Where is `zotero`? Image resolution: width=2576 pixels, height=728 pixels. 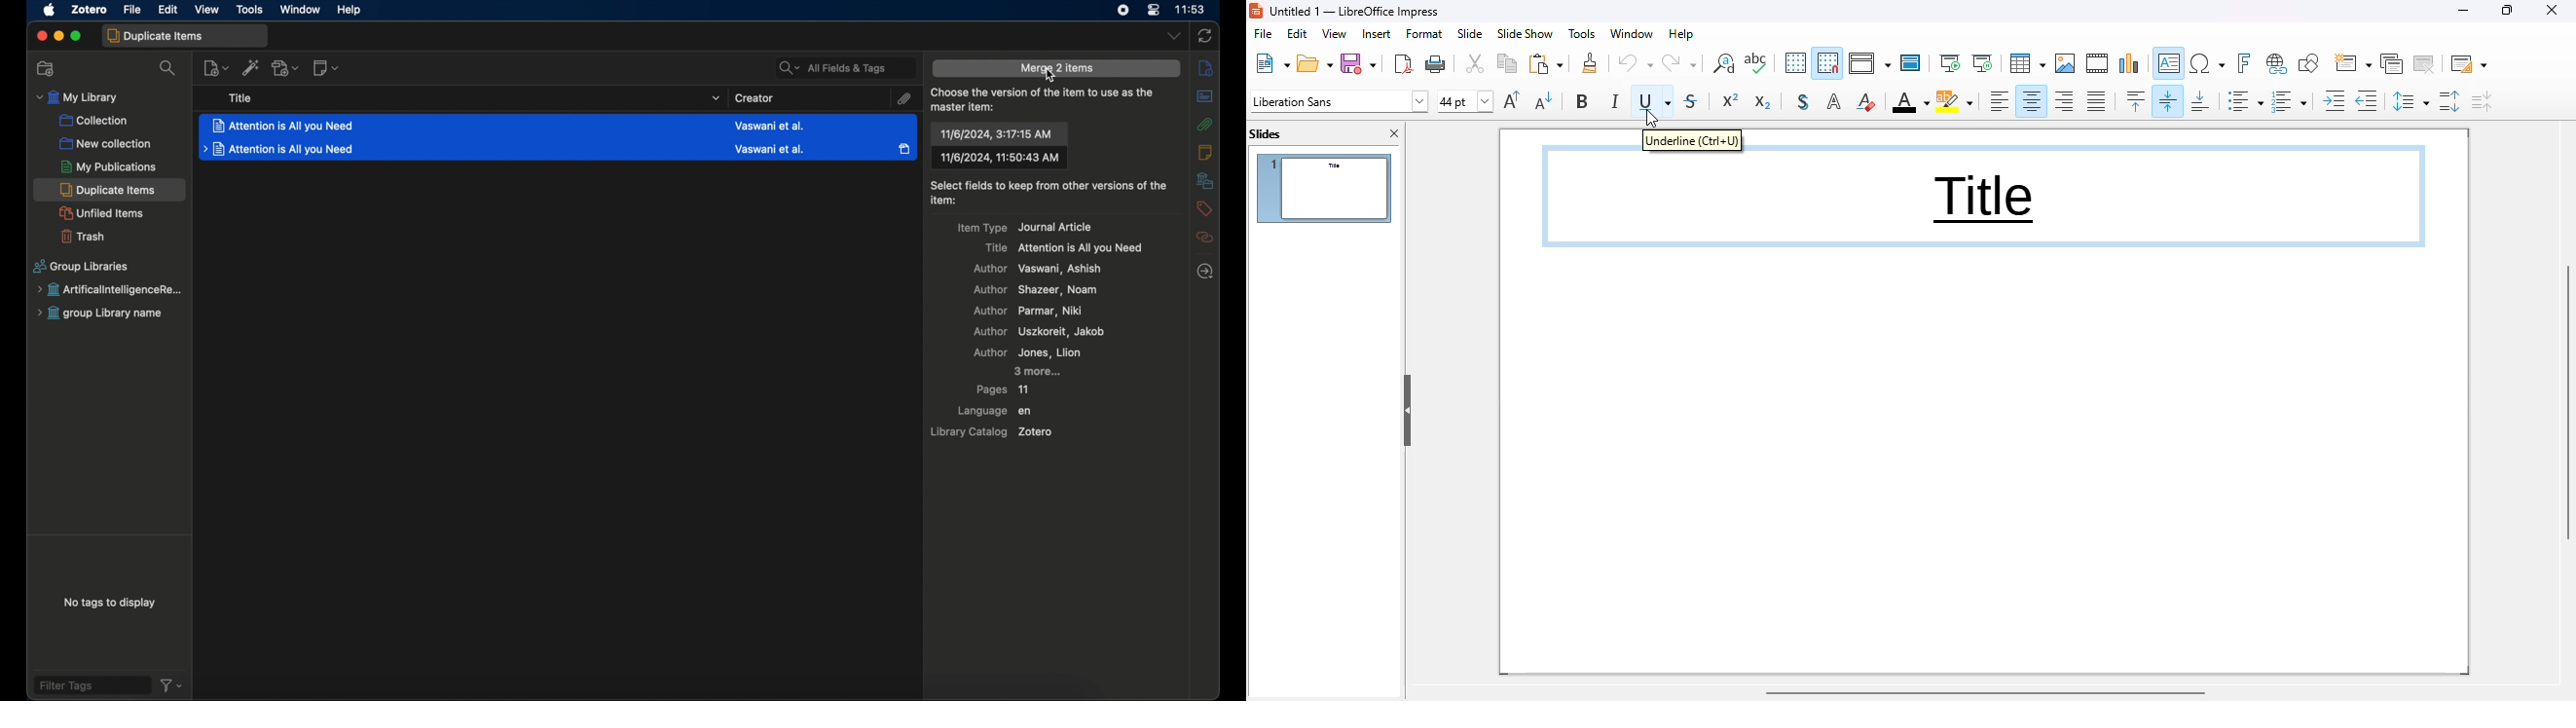
zotero is located at coordinates (89, 8).